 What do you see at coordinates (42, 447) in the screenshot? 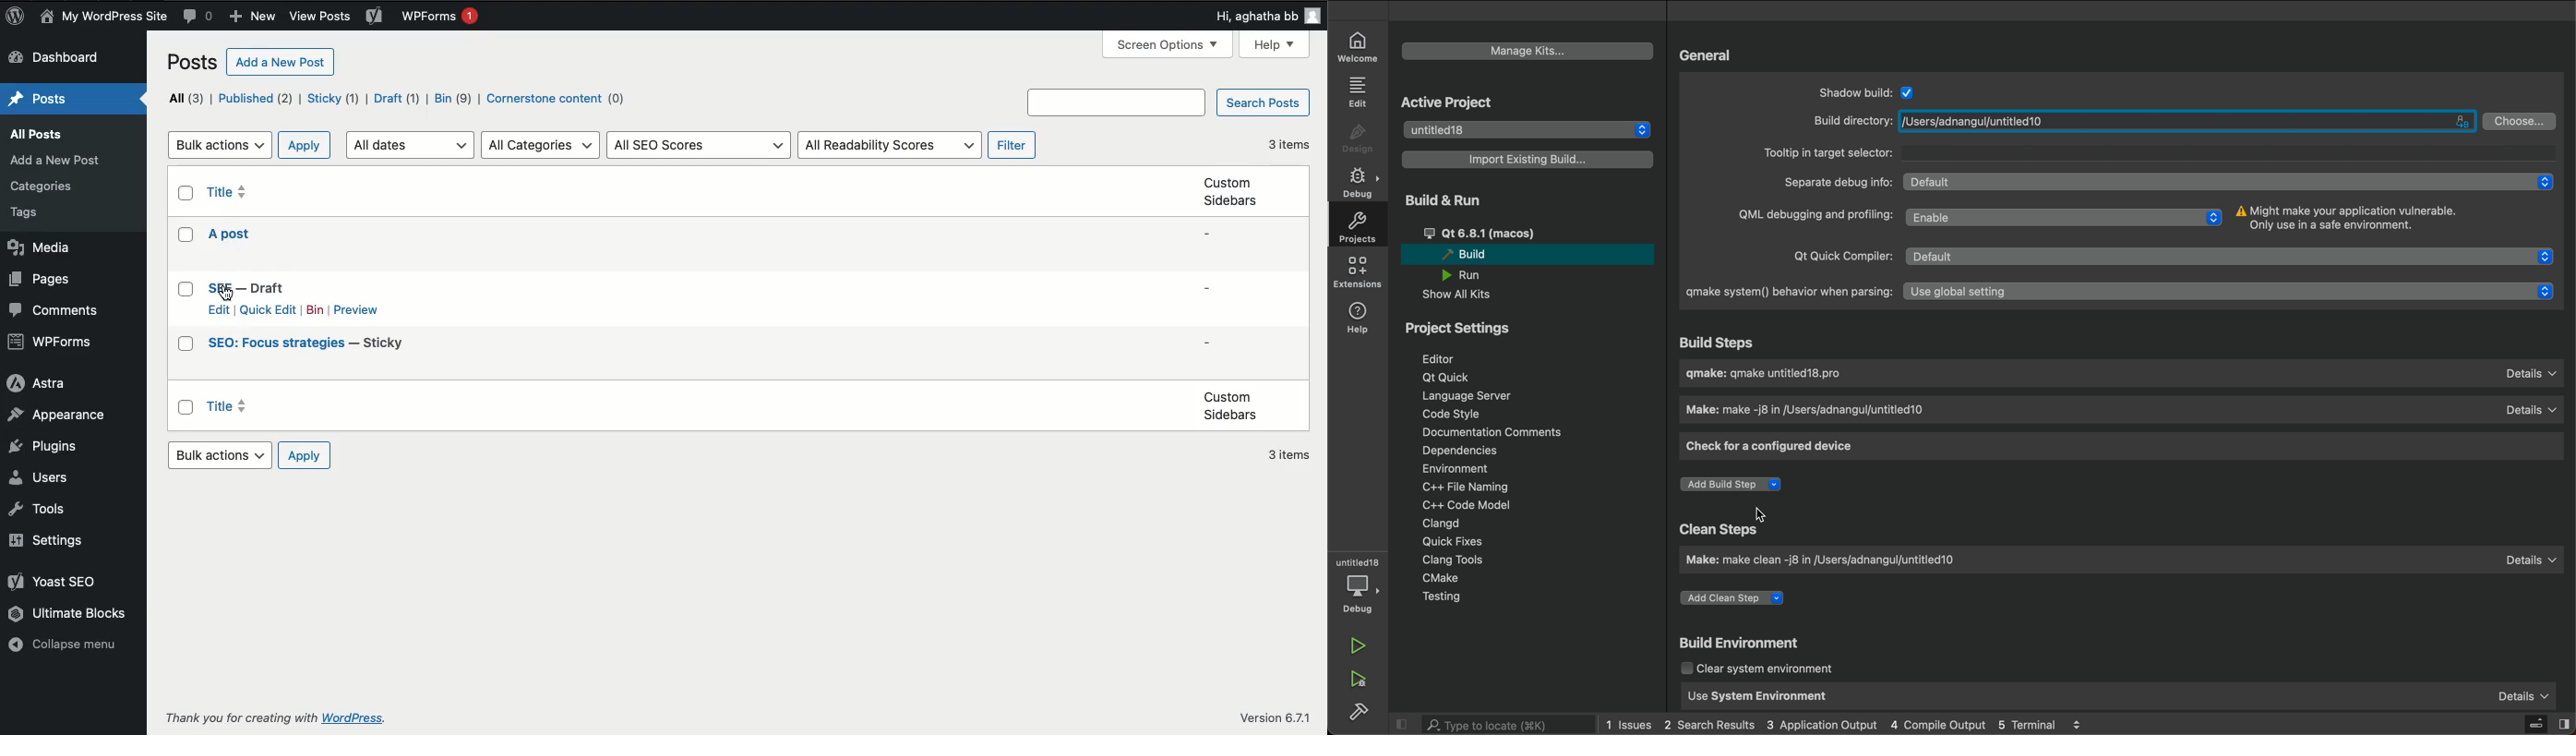
I see `Plugins ` at bounding box center [42, 447].